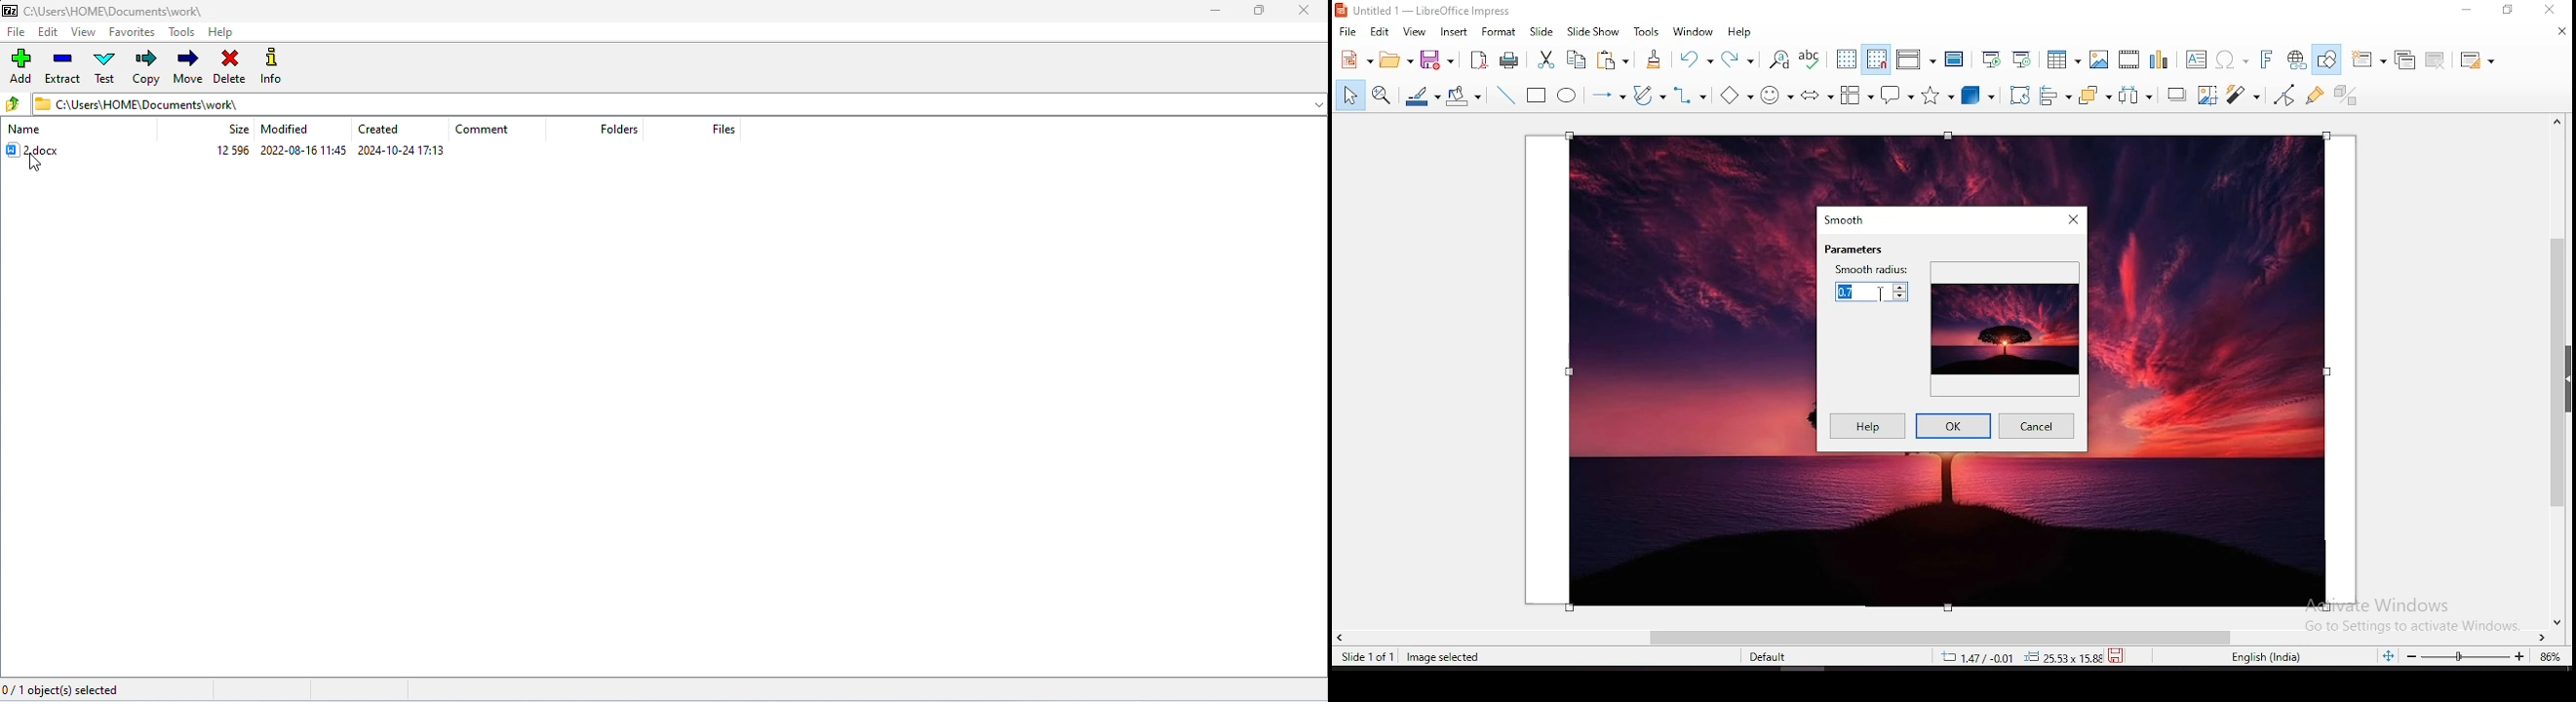 This screenshot has width=2576, height=728. Describe the element at coordinates (1568, 96) in the screenshot. I see `ellipse` at that location.